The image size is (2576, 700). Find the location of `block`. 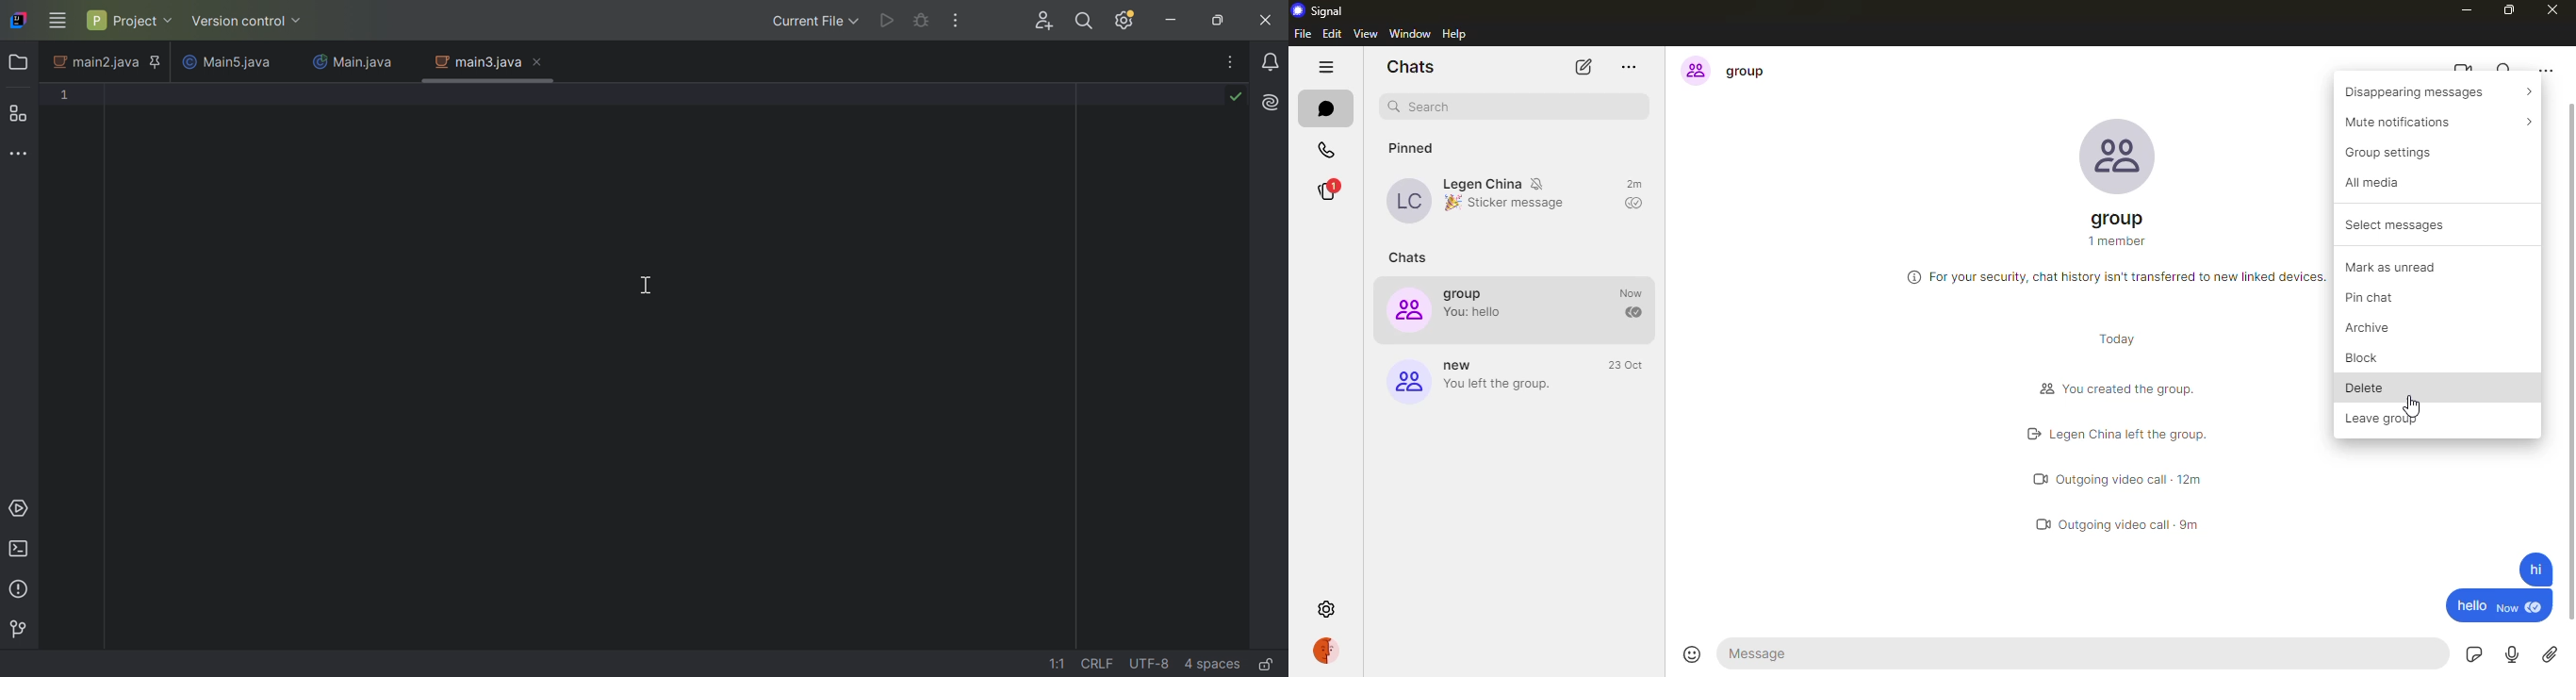

block is located at coordinates (2360, 359).